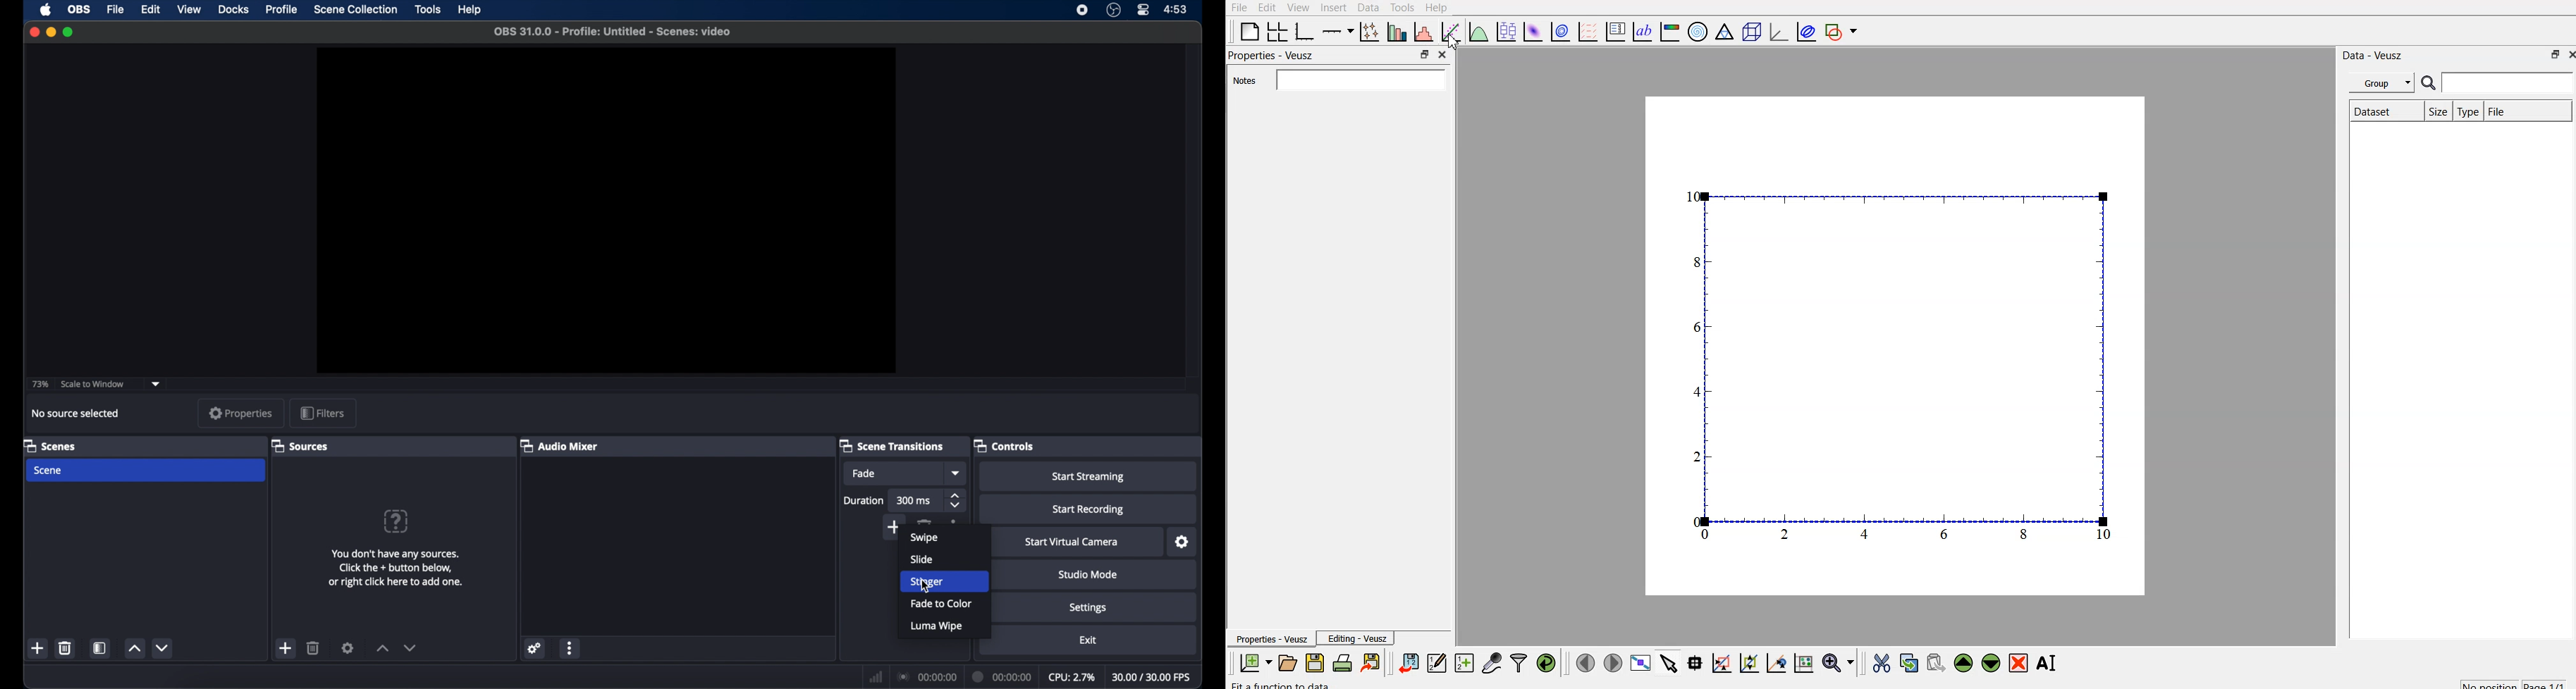 This screenshot has height=700, width=2576. I want to click on scale to window, so click(94, 385).